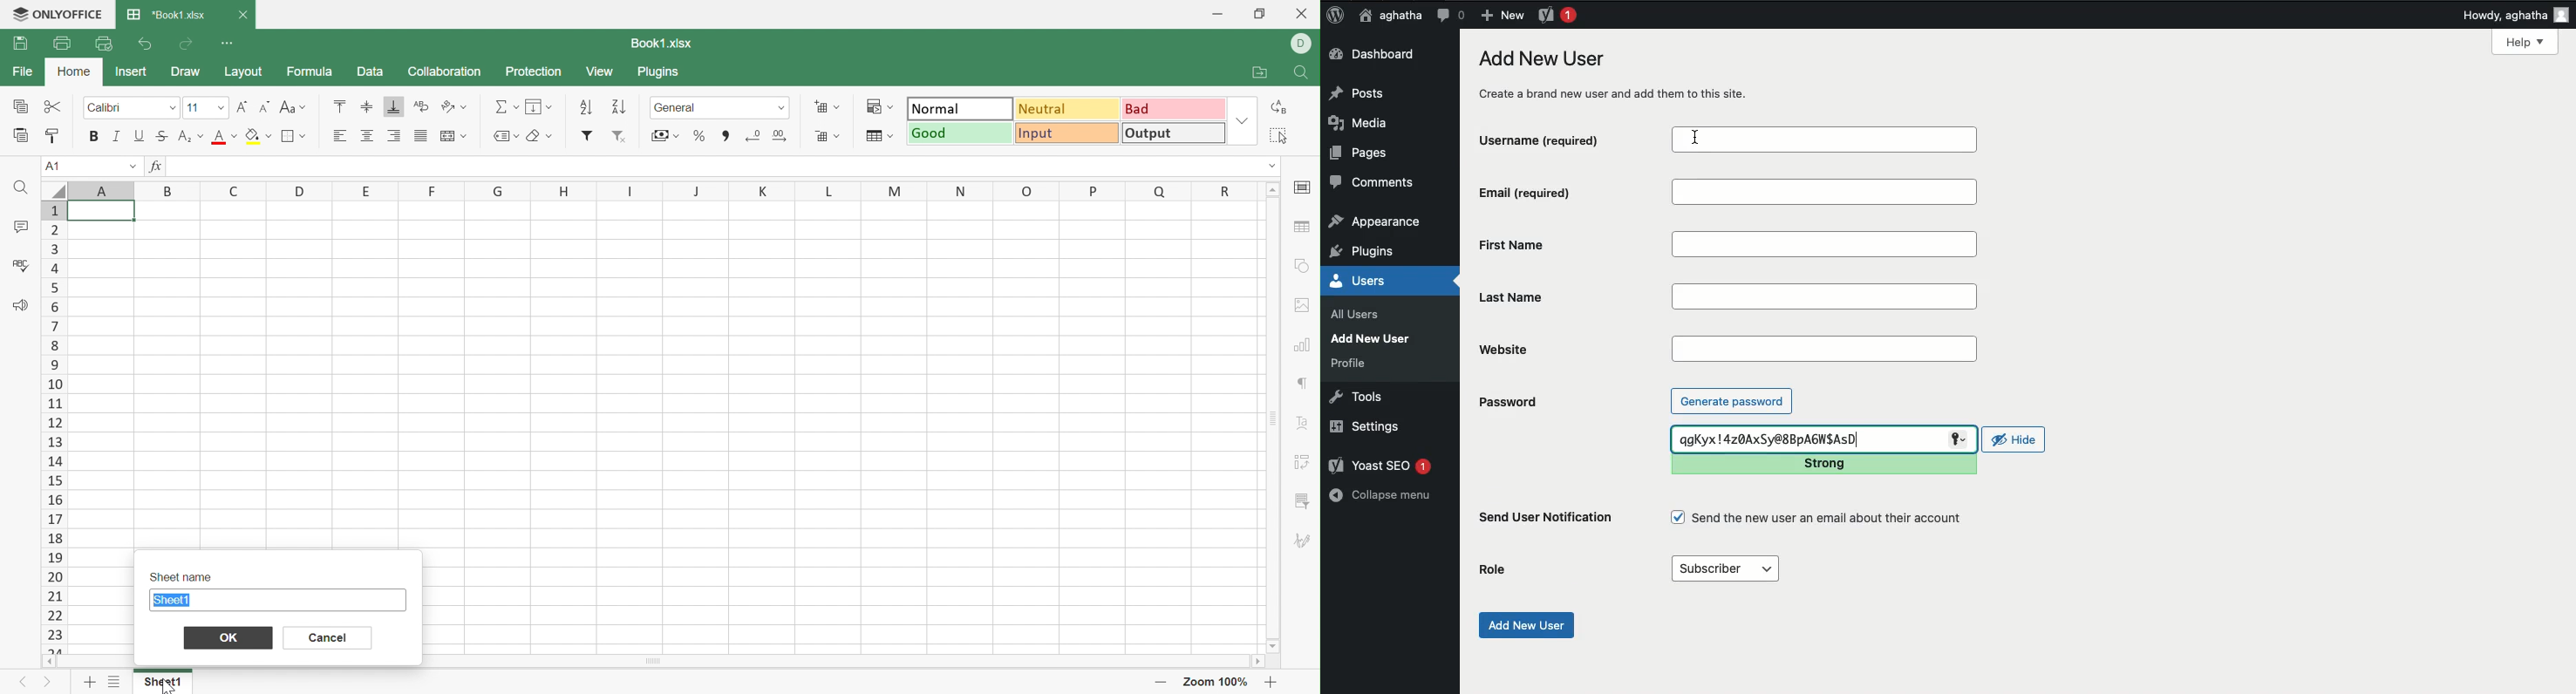 The width and height of the screenshot is (2576, 700). I want to click on Signature settings, so click(1304, 545).